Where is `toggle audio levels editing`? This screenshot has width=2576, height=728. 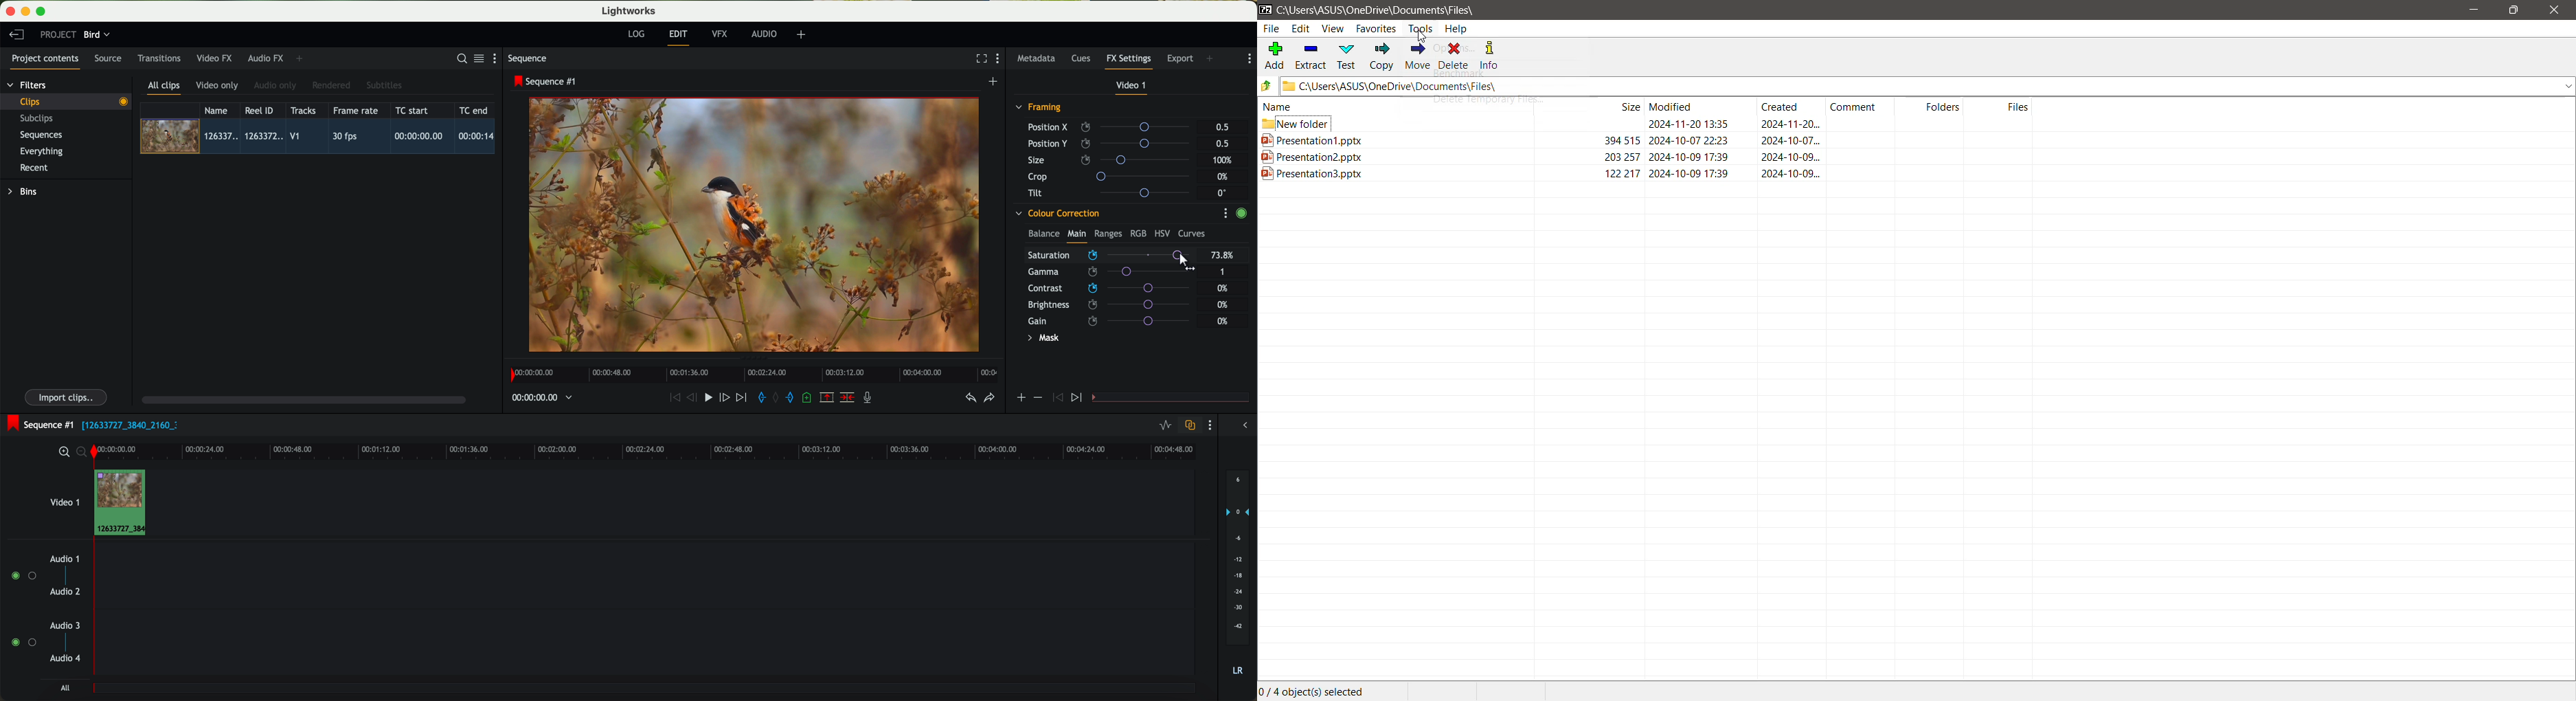
toggle audio levels editing is located at coordinates (1166, 427).